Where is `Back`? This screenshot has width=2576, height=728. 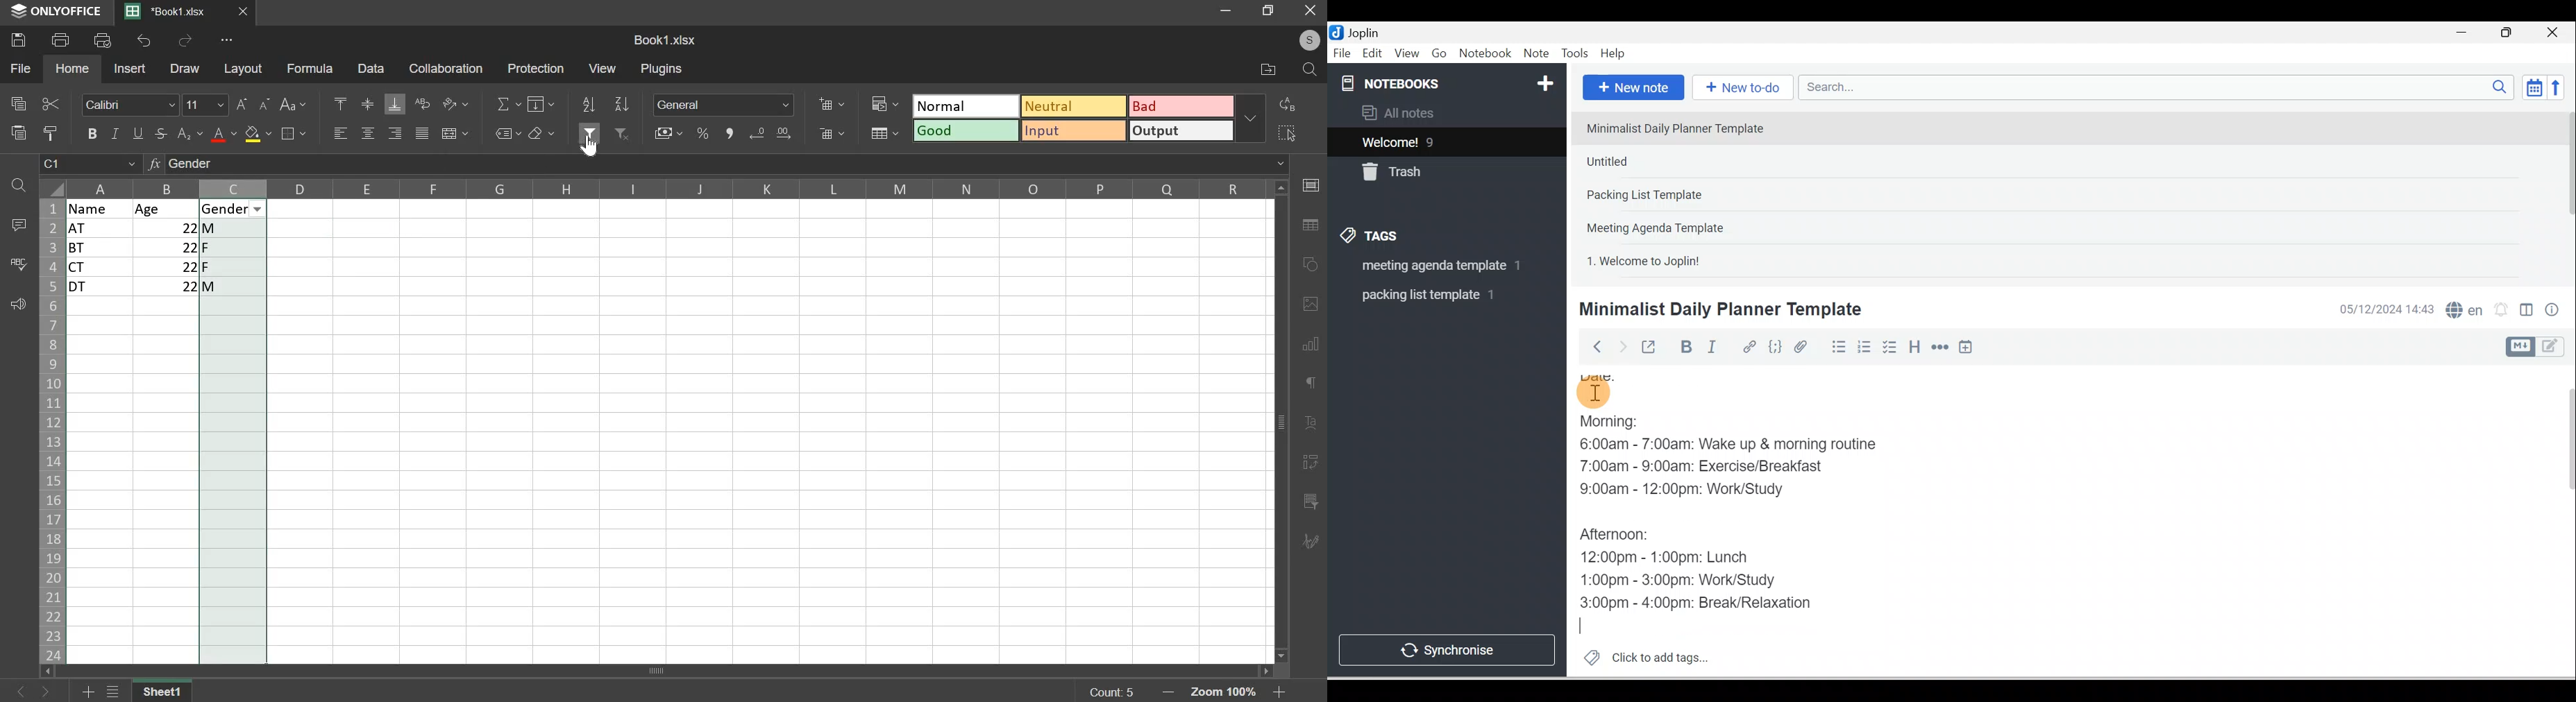
Back is located at coordinates (1591, 346).